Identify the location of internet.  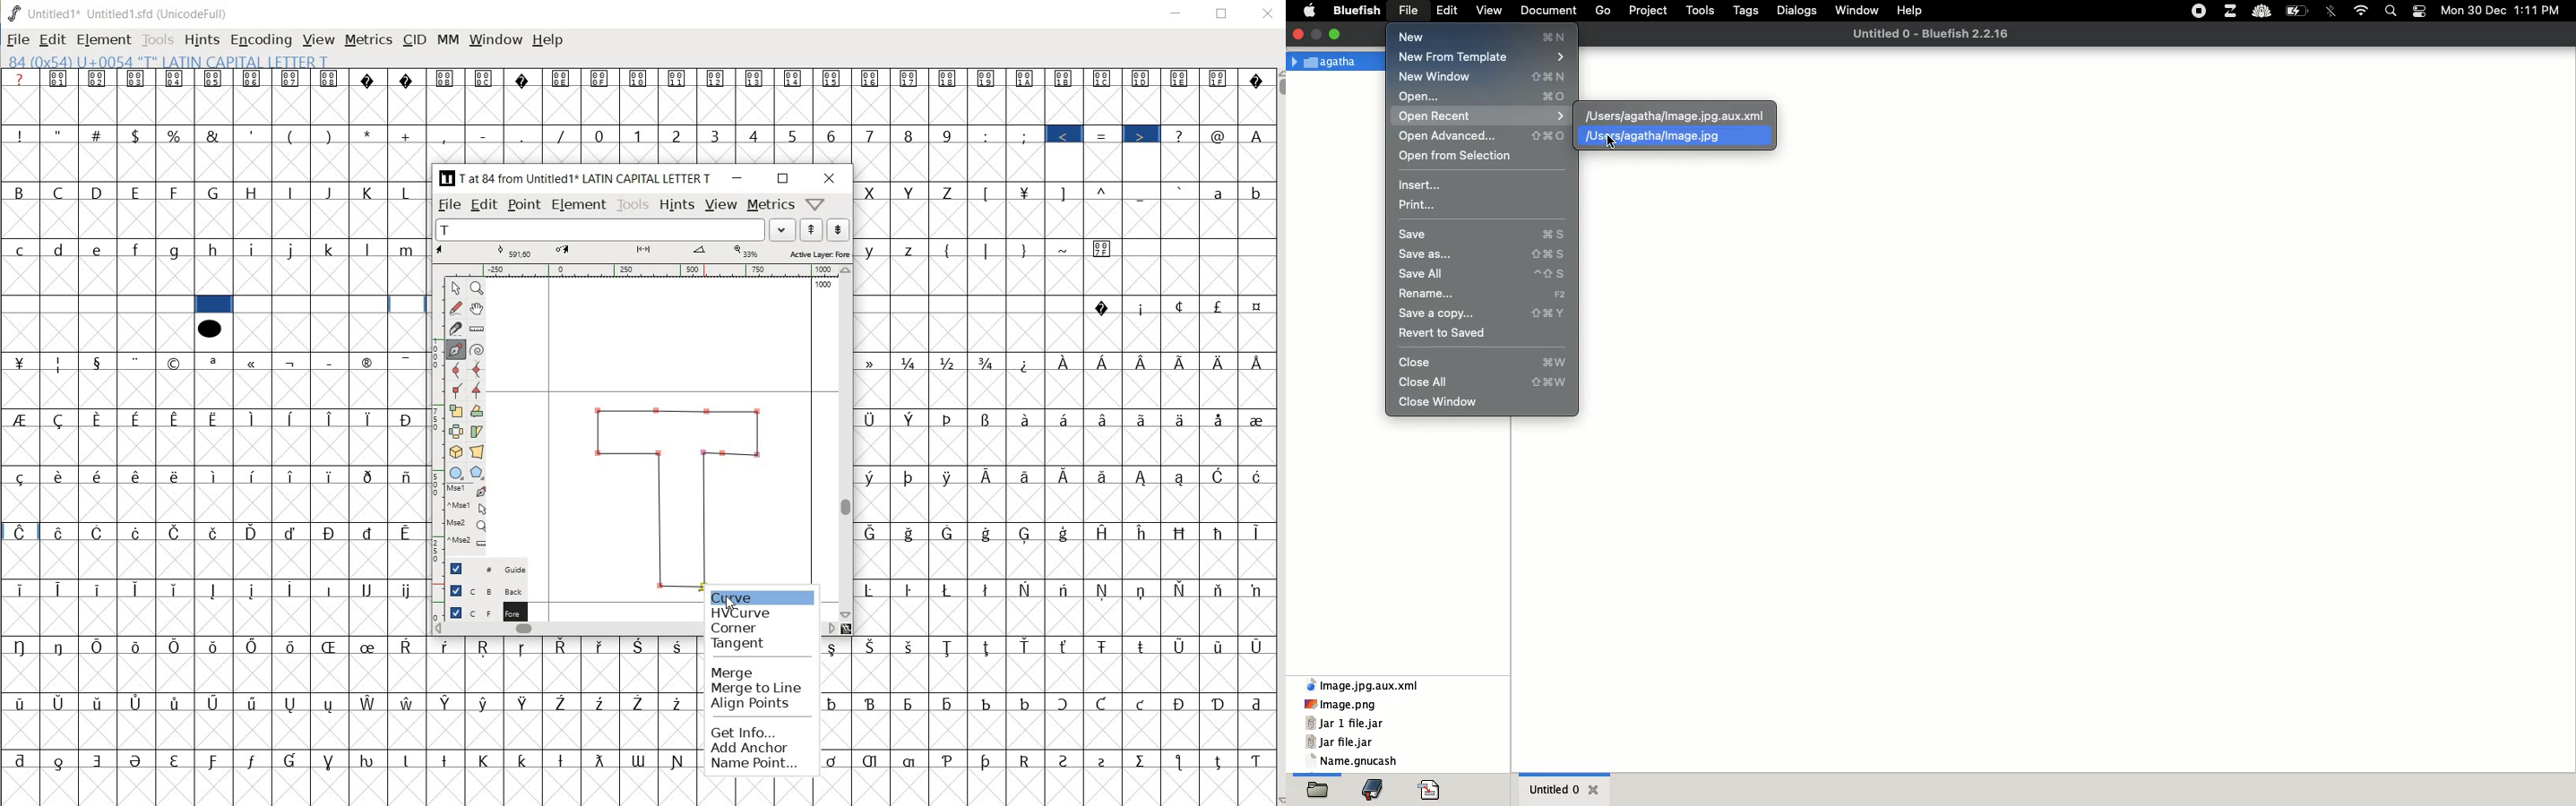
(2360, 9).